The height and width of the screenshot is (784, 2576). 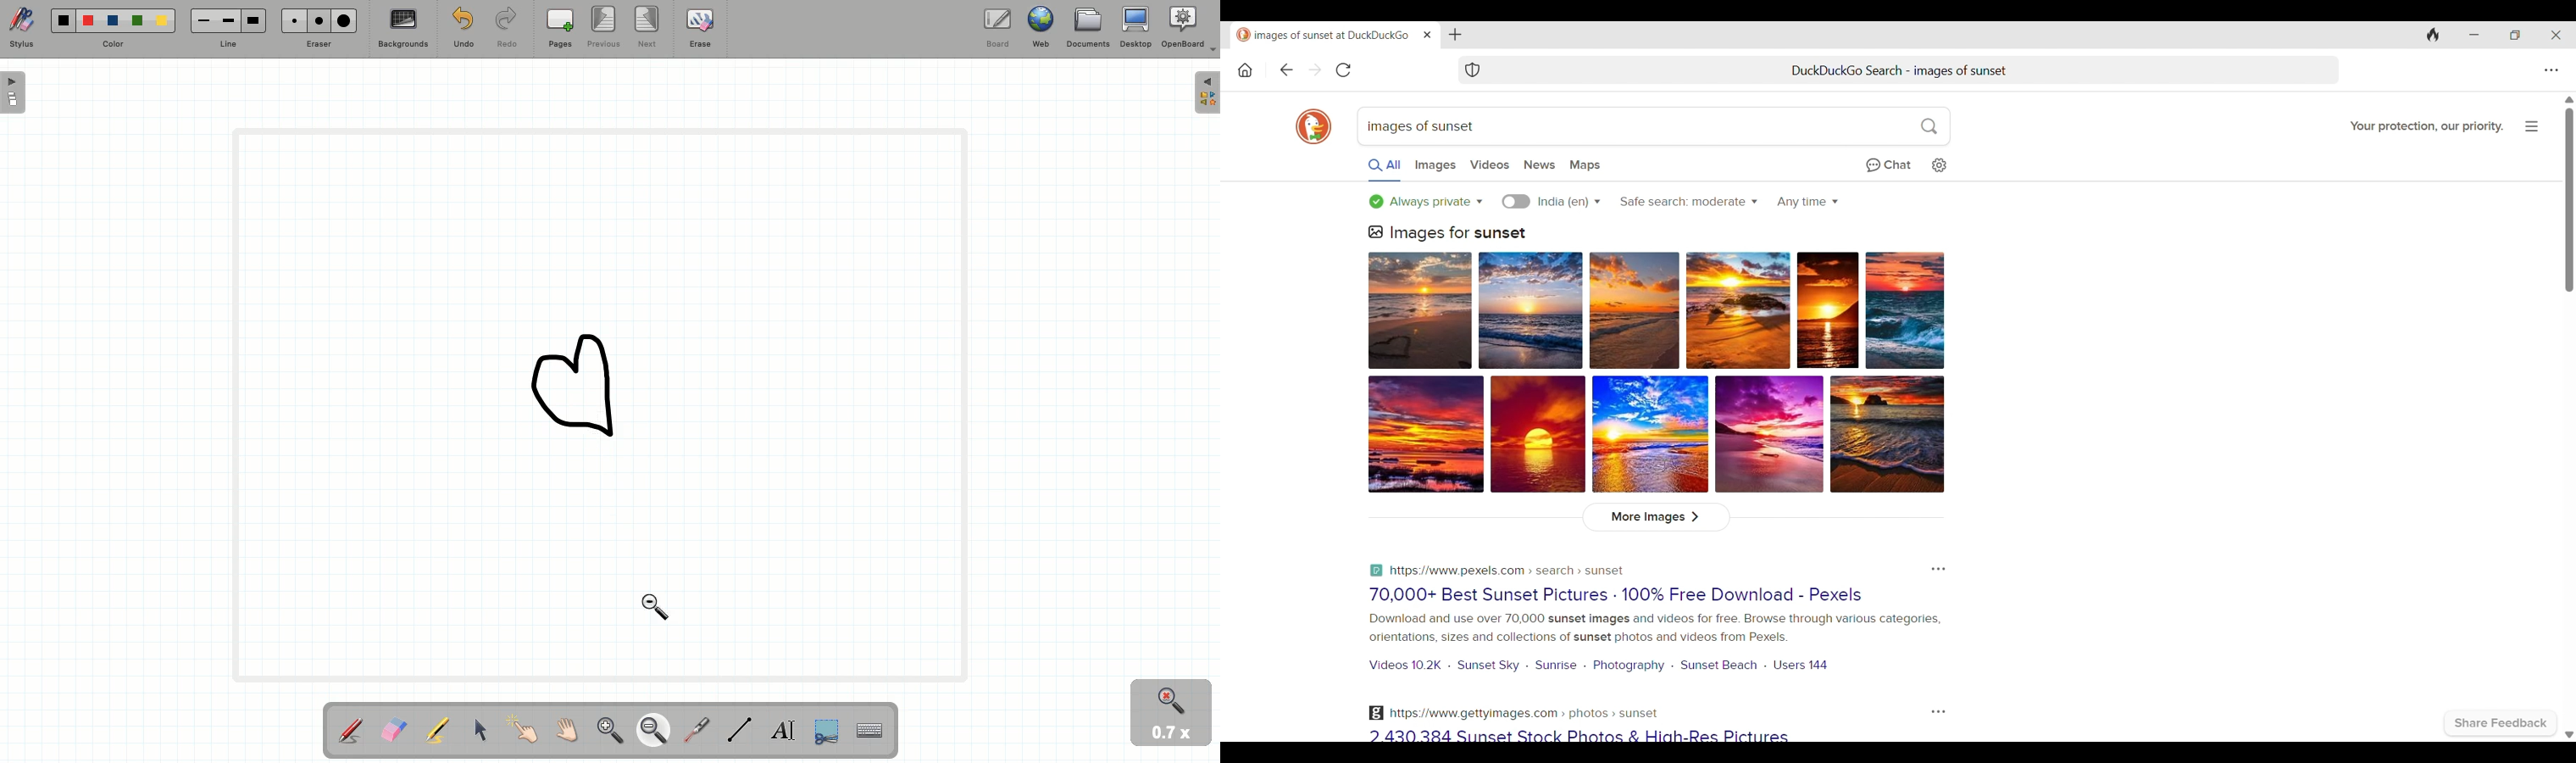 I want to click on Mouse, so click(x=480, y=732).